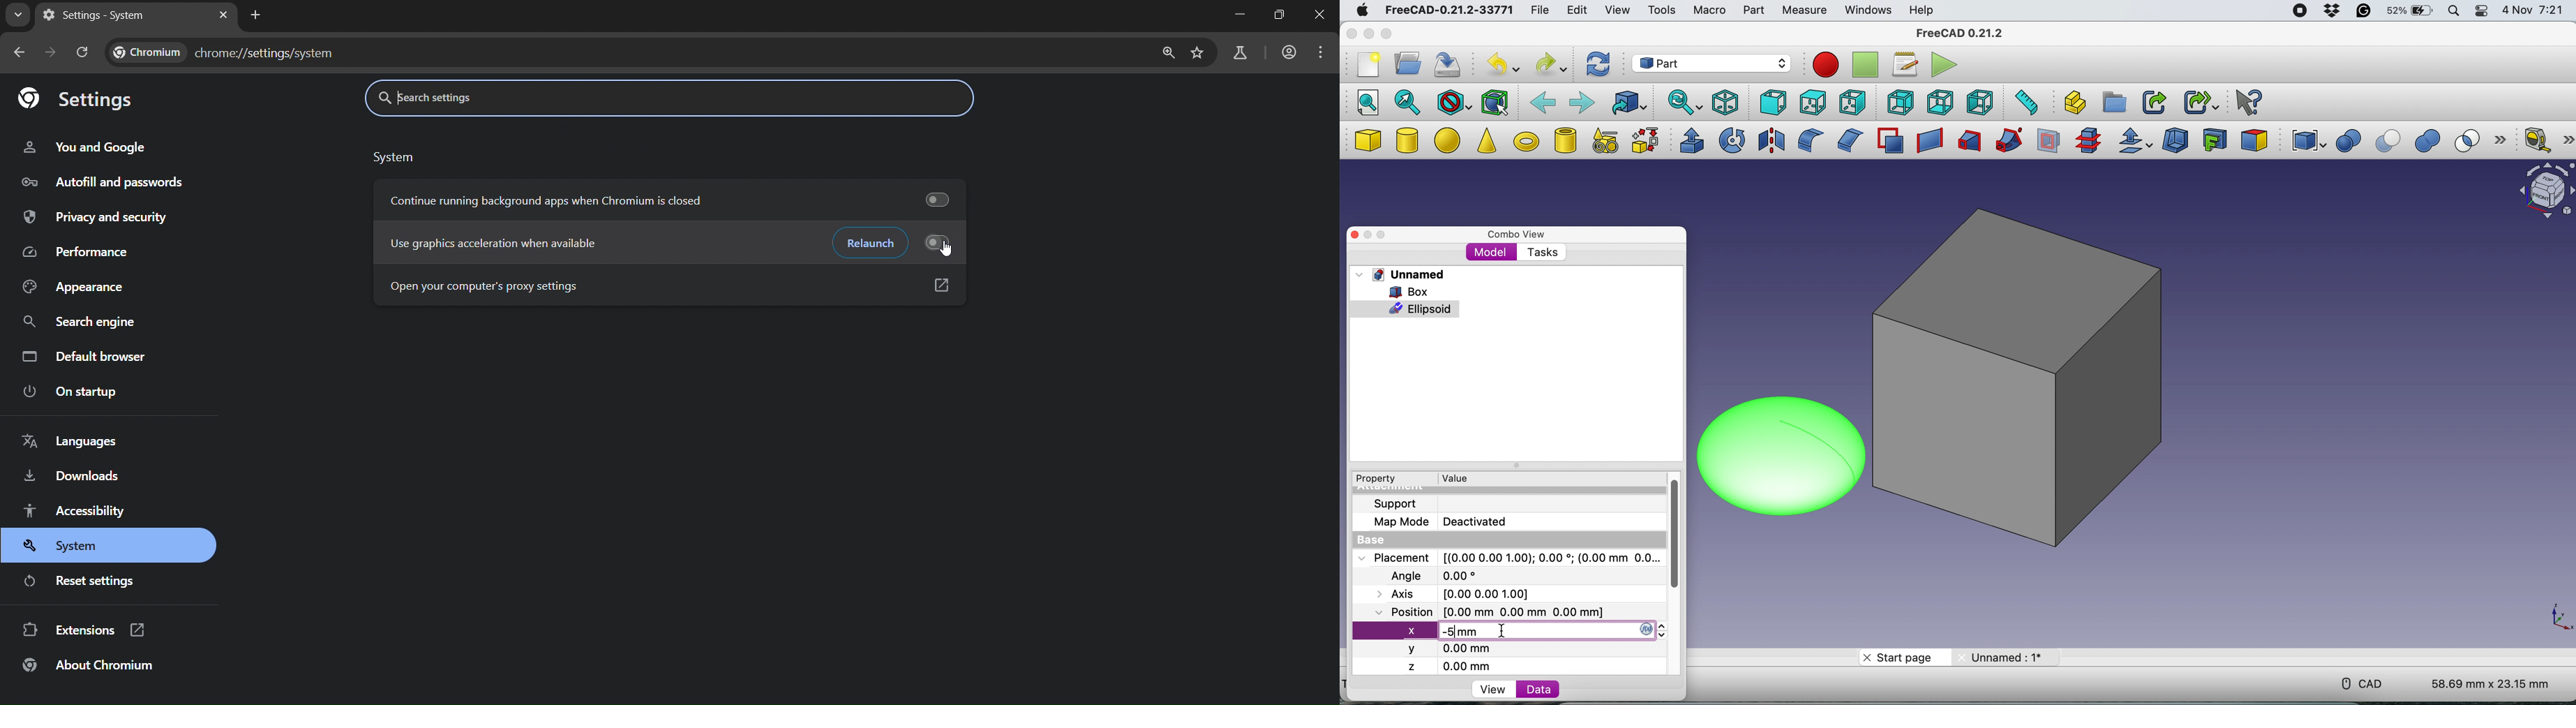 This screenshot has width=2576, height=728. I want to click on compound tools, so click(2306, 141).